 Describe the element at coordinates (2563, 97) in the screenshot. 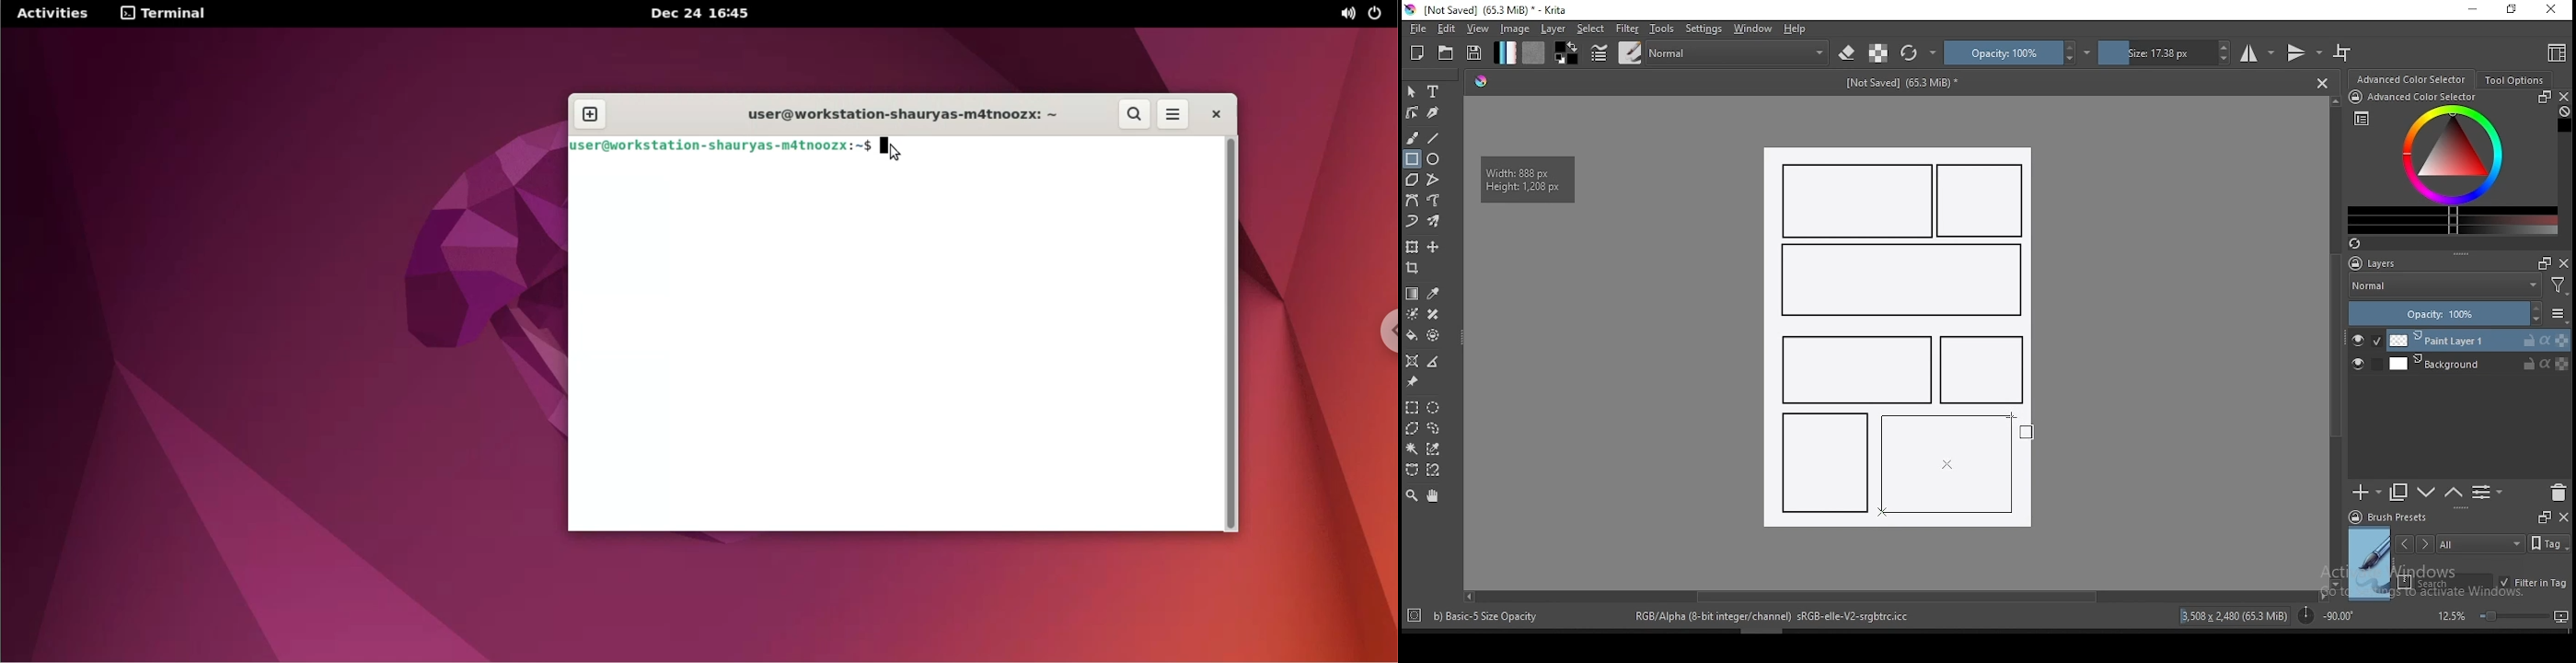

I see `close docker` at that location.